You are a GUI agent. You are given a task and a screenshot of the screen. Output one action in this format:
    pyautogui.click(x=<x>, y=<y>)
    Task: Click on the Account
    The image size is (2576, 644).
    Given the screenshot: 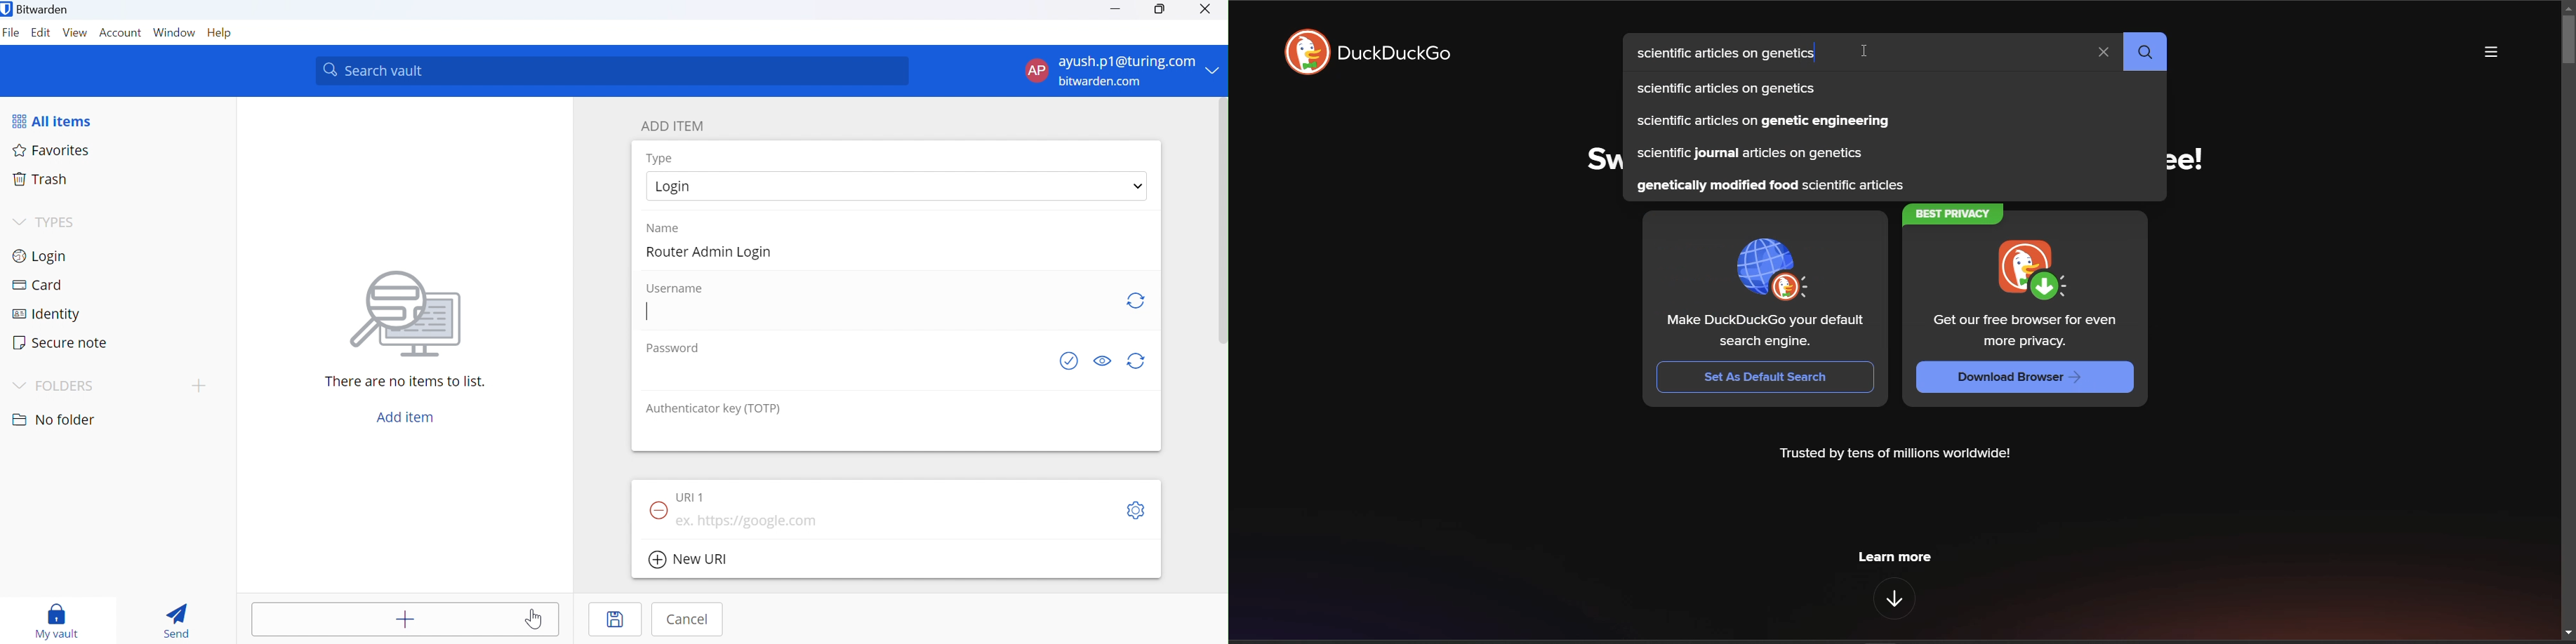 What is the action you would take?
    pyautogui.click(x=121, y=33)
    